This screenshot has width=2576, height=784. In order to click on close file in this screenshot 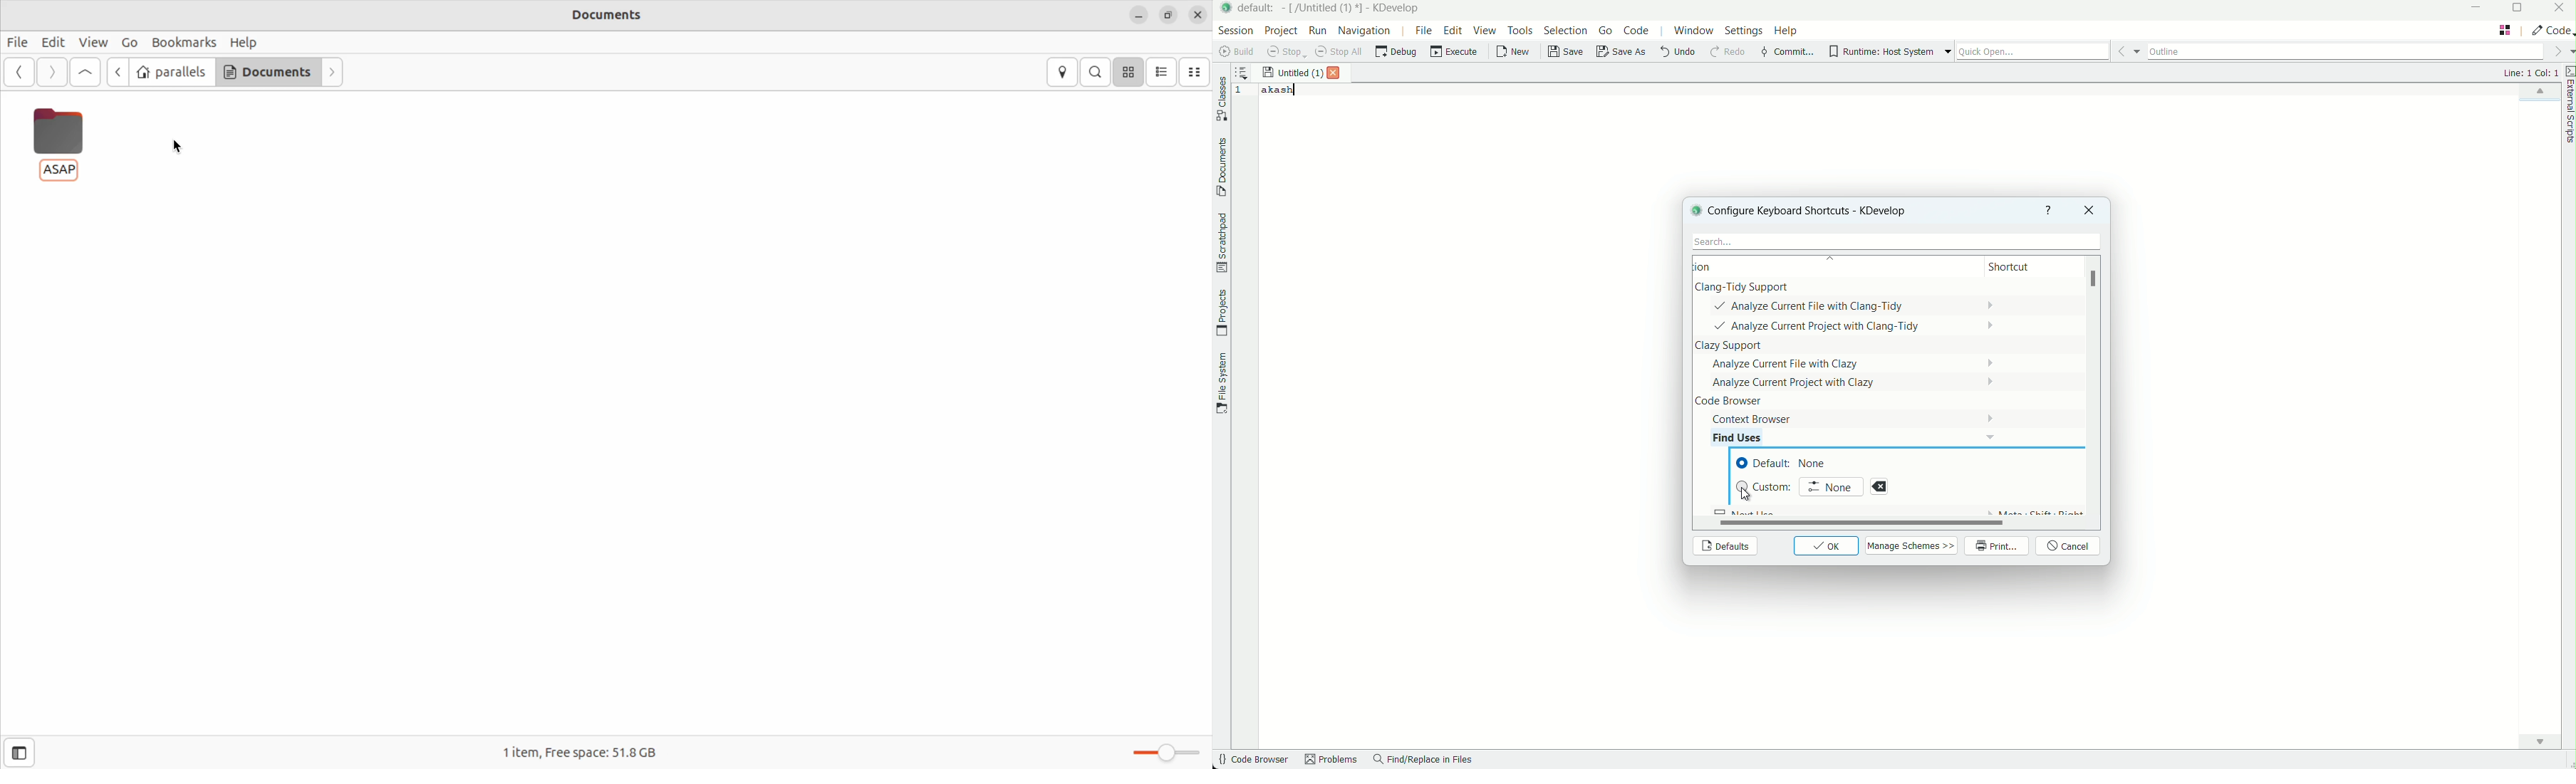, I will do `click(1337, 73)`.